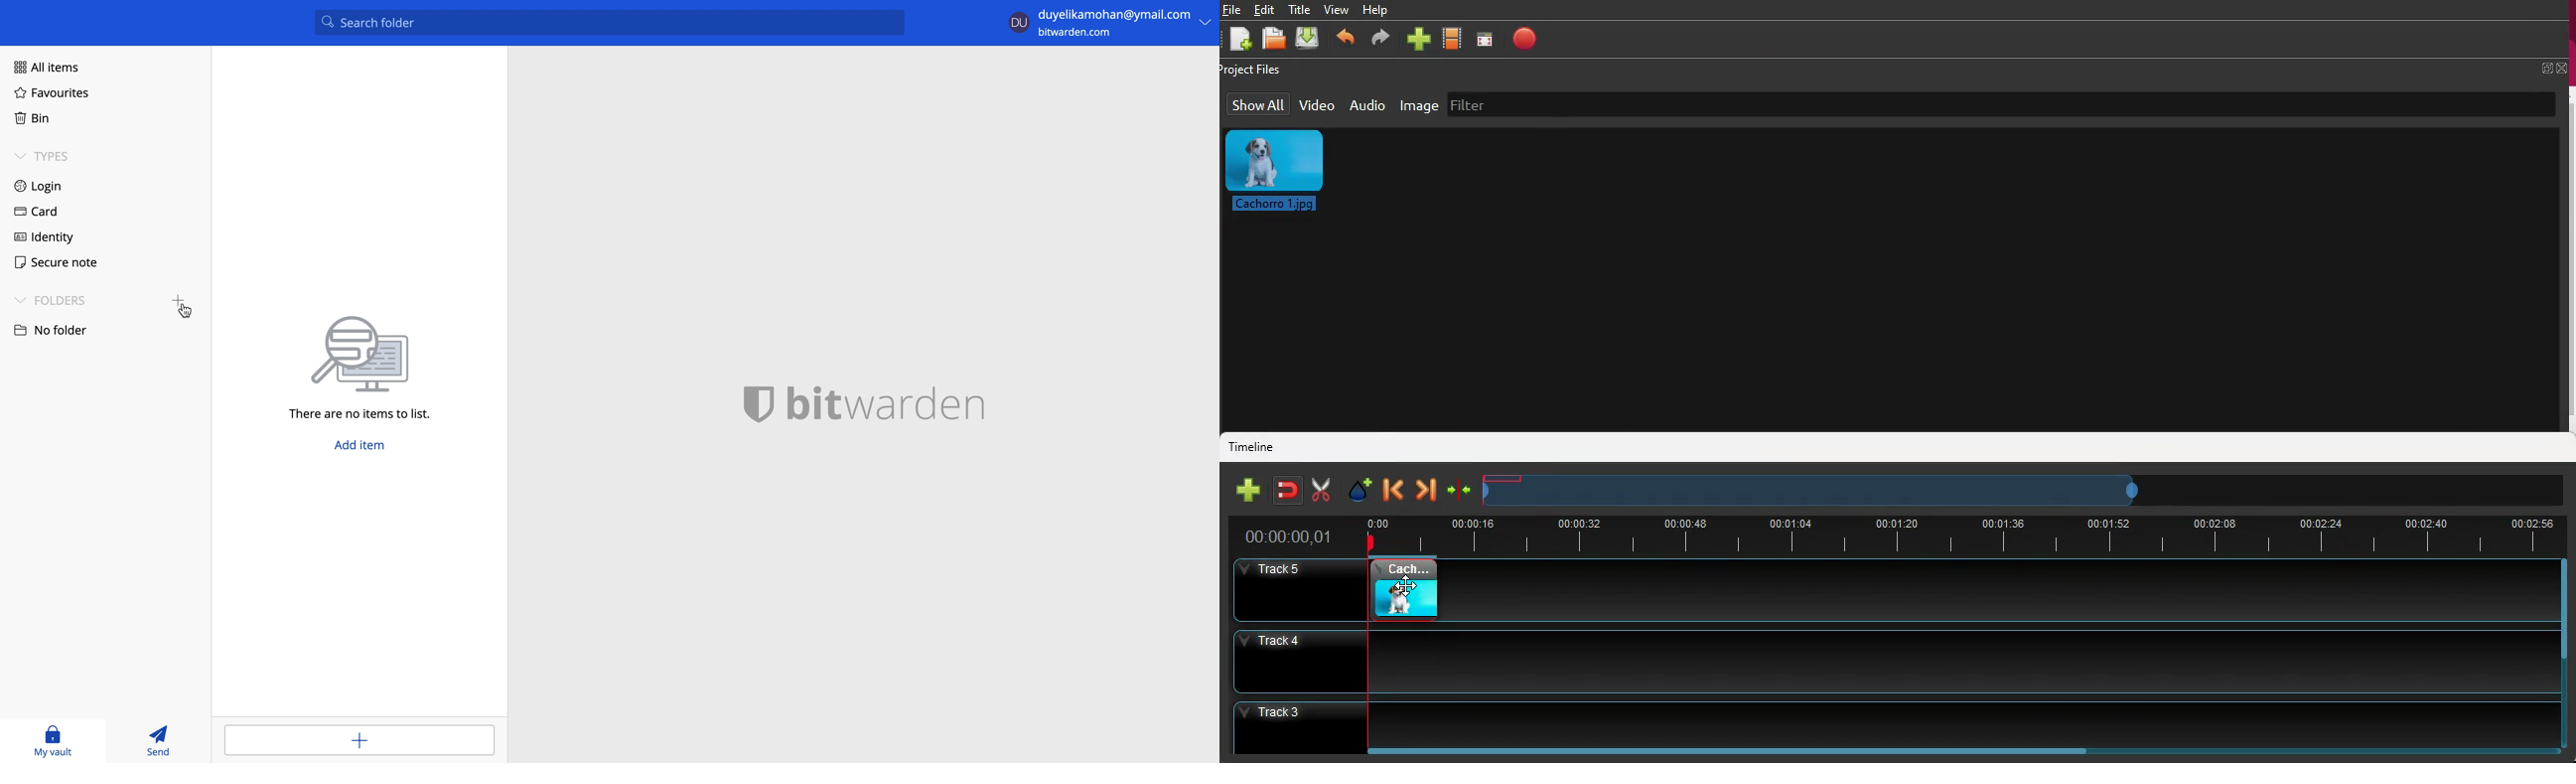  Describe the element at coordinates (1460, 490) in the screenshot. I see `join` at that location.